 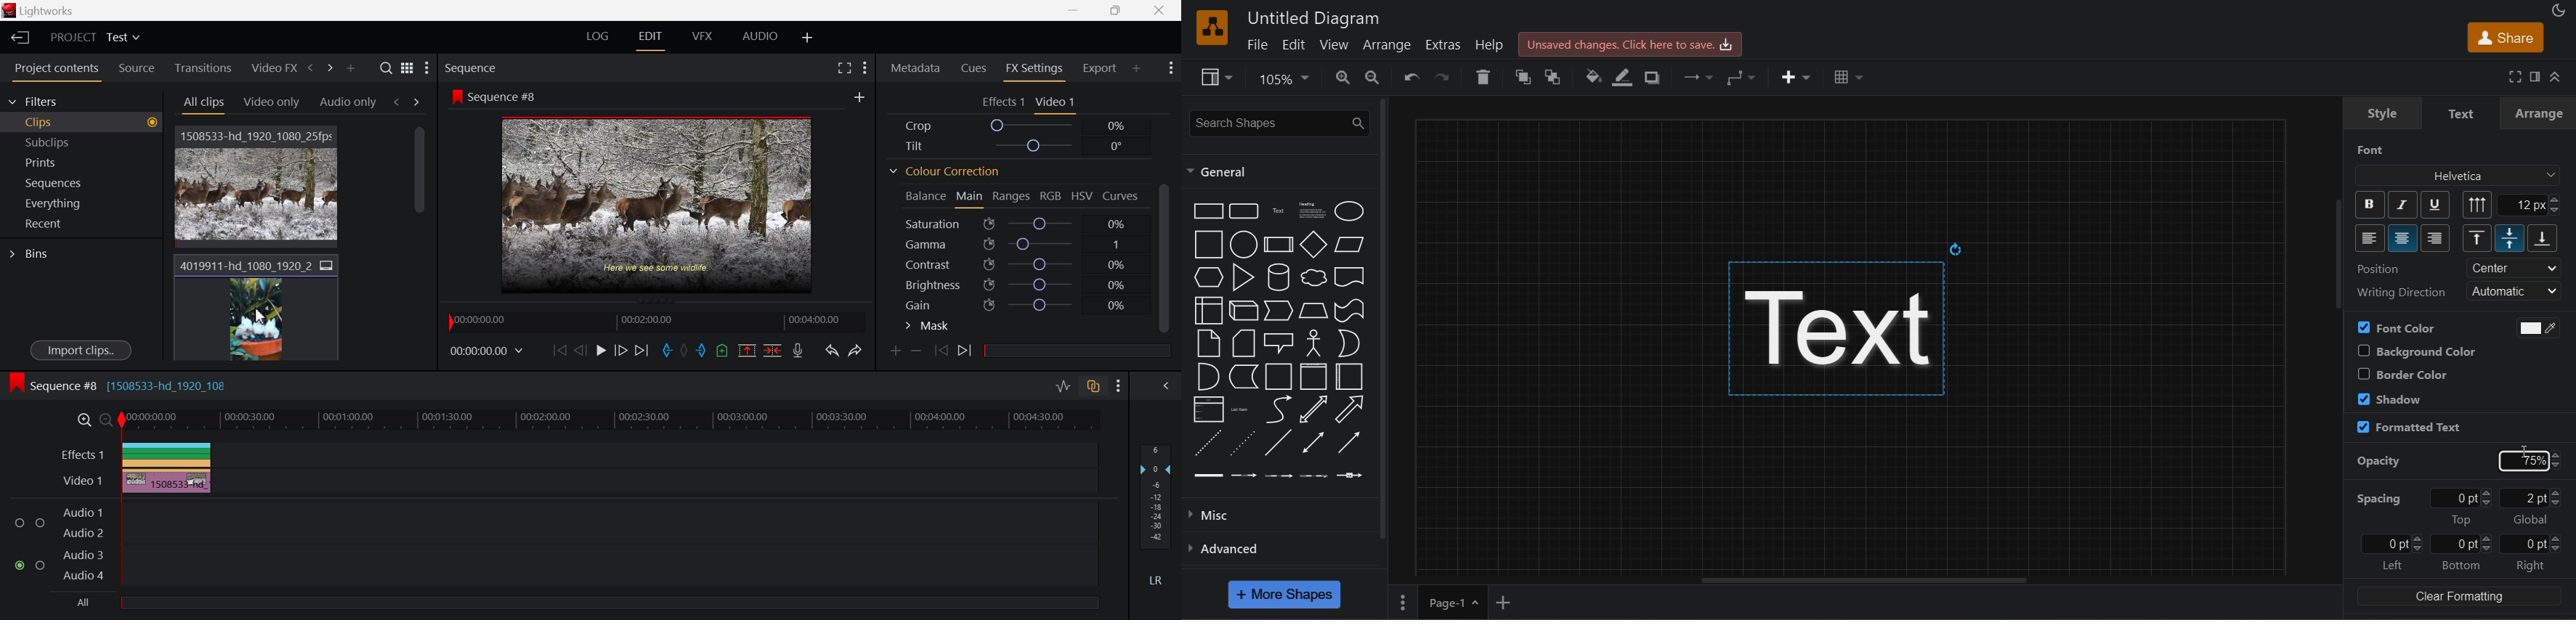 What do you see at coordinates (81, 162) in the screenshot?
I see `Prints` at bounding box center [81, 162].